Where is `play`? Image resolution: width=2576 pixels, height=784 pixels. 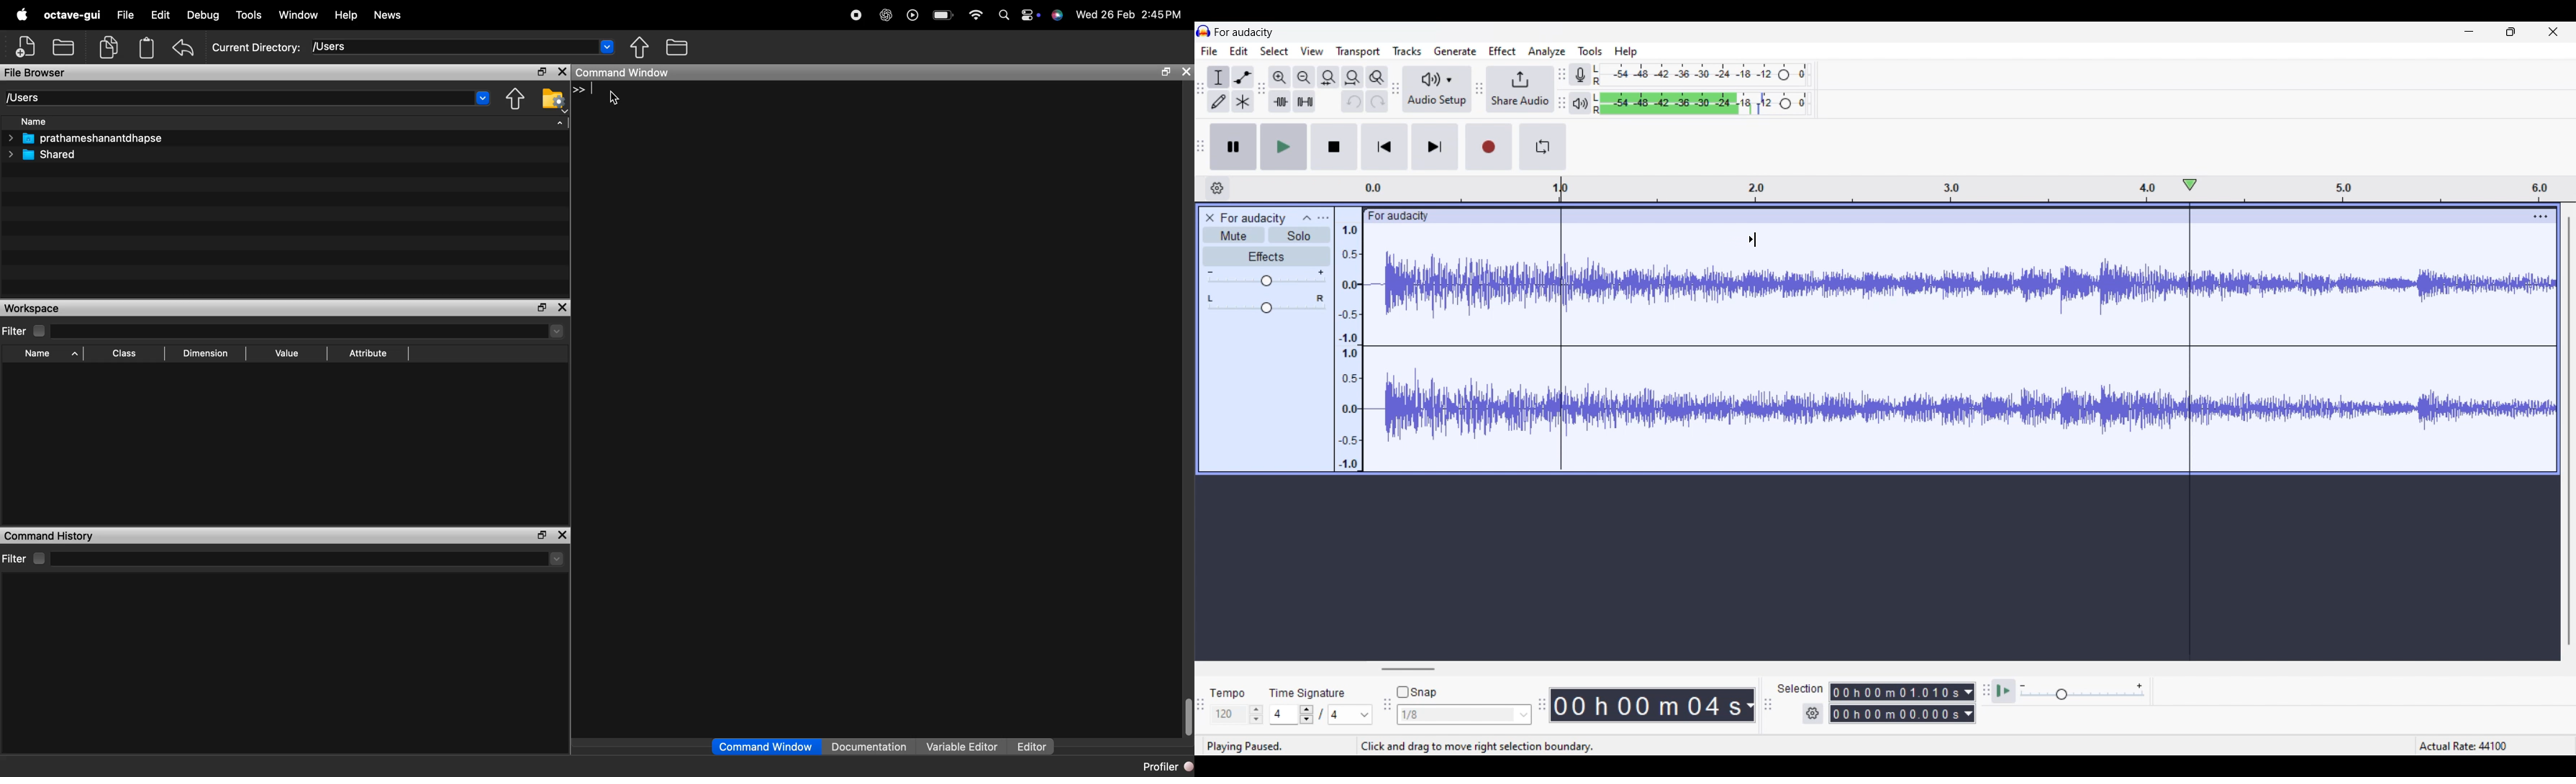 play is located at coordinates (912, 14).